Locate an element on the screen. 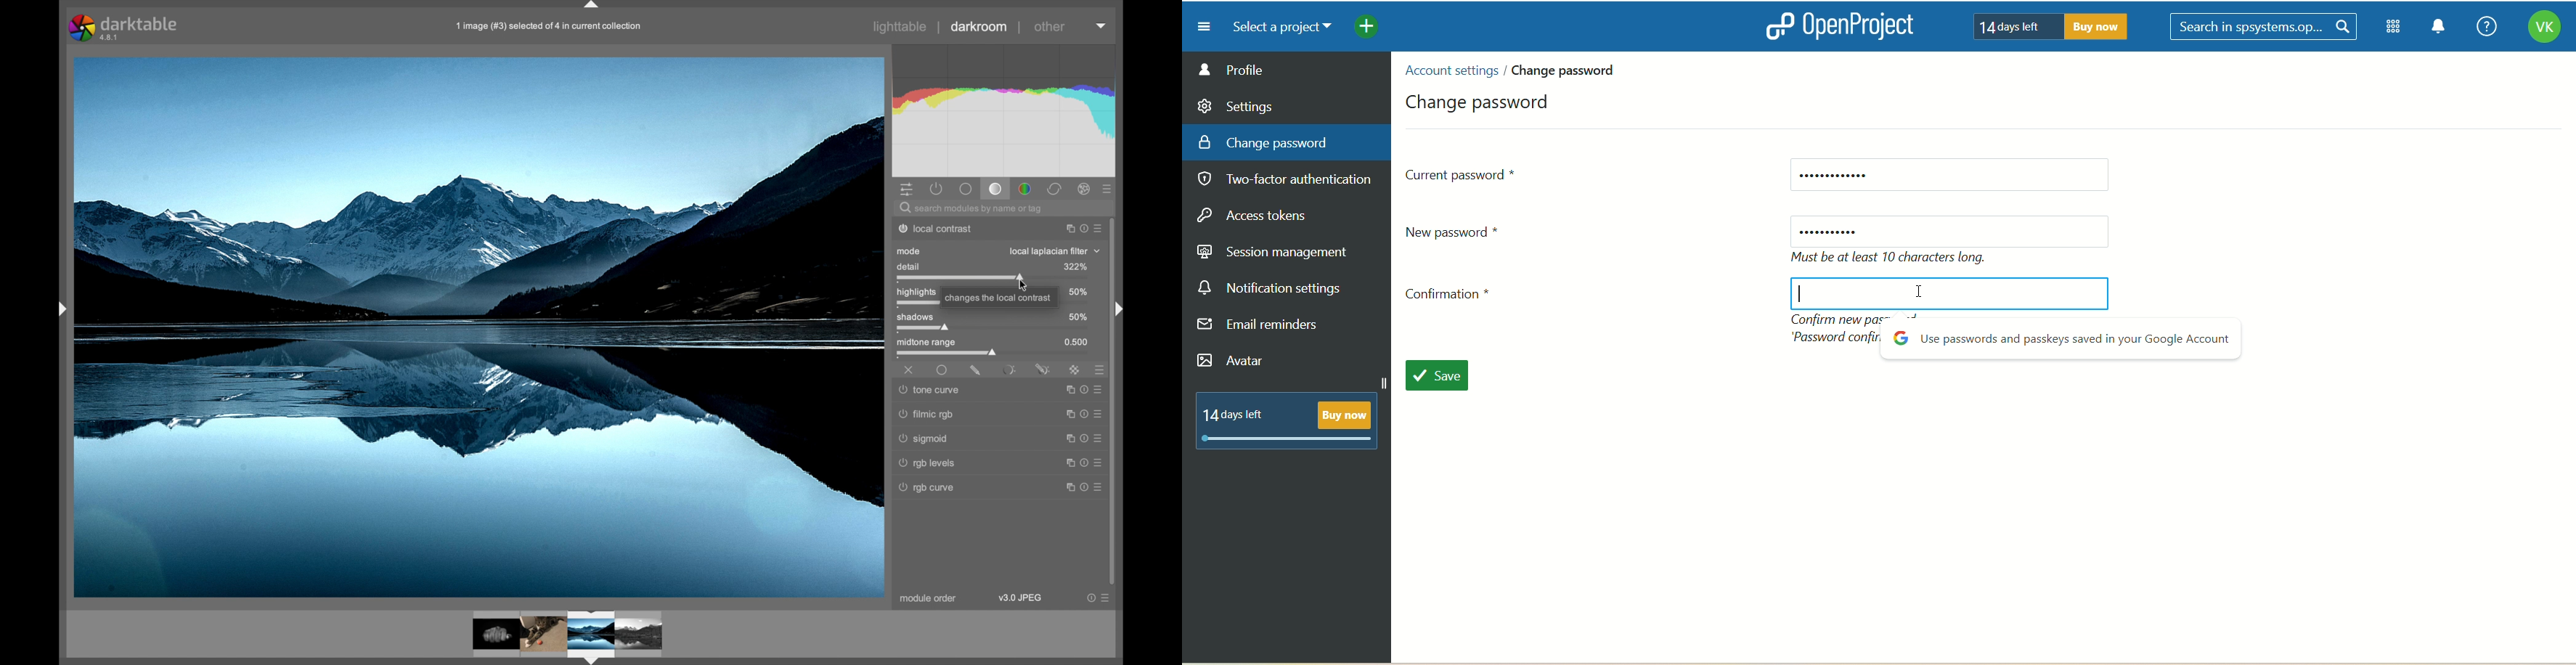 The height and width of the screenshot is (672, 2576). blank space is located at coordinates (1942, 293).